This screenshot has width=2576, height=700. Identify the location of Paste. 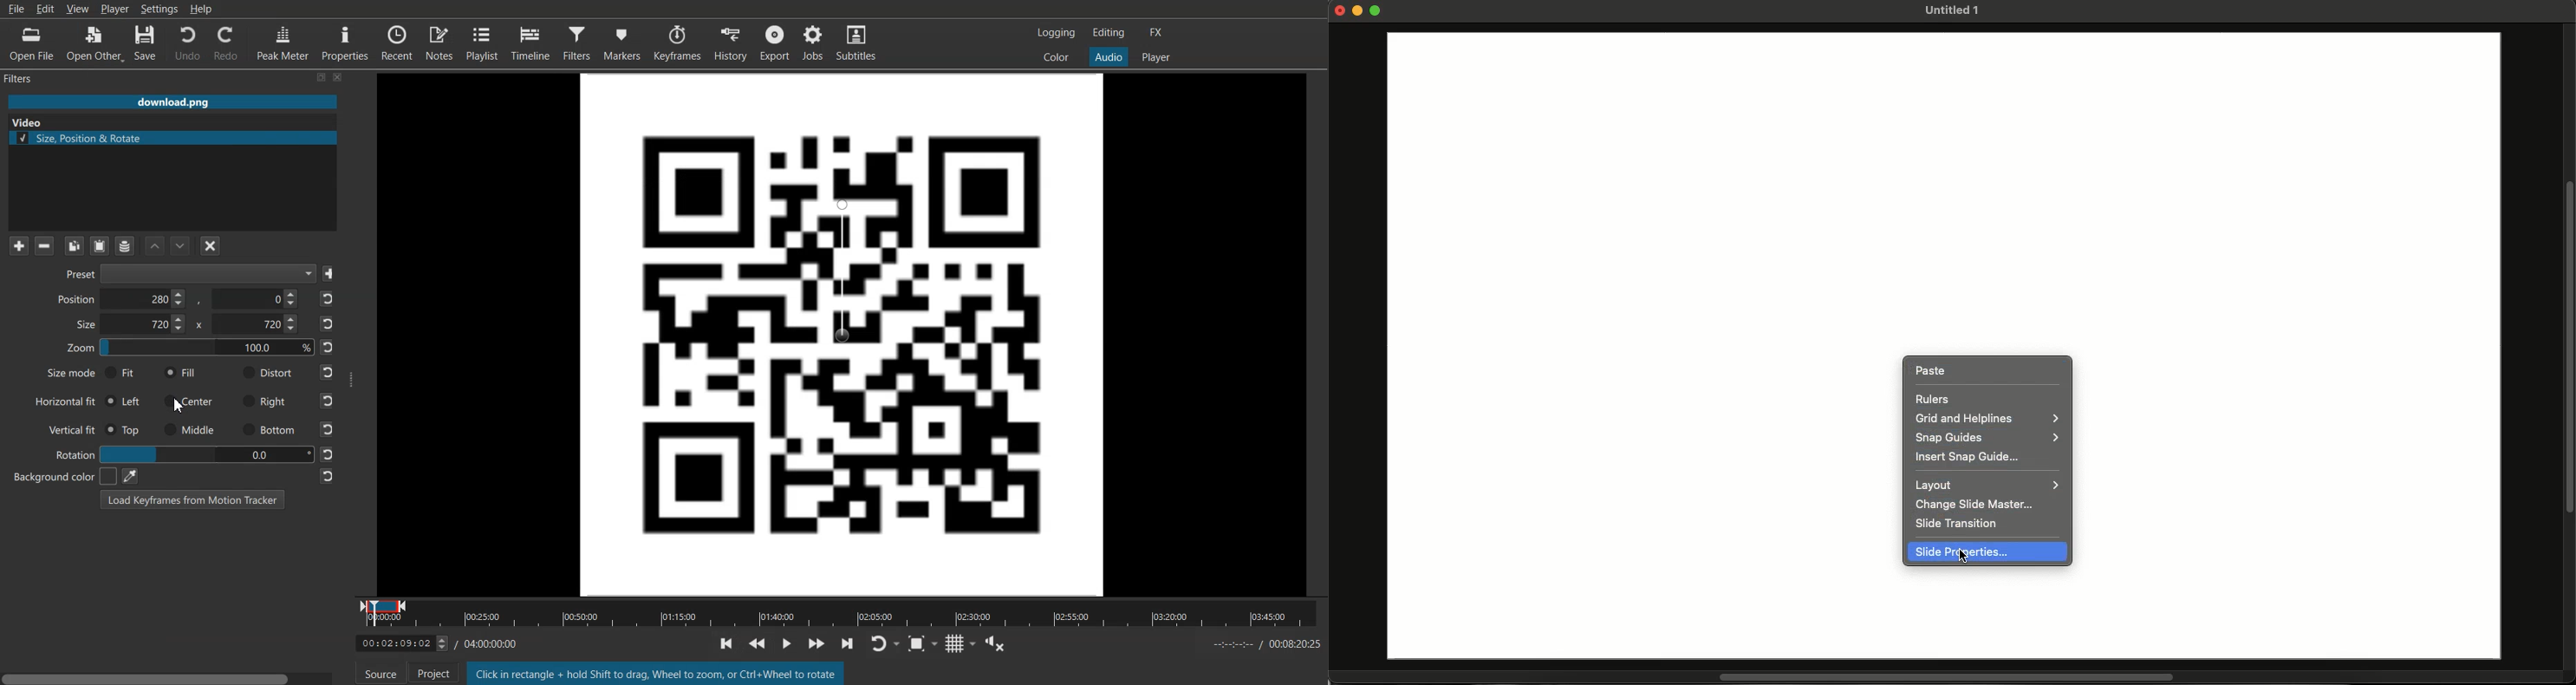
(1929, 370).